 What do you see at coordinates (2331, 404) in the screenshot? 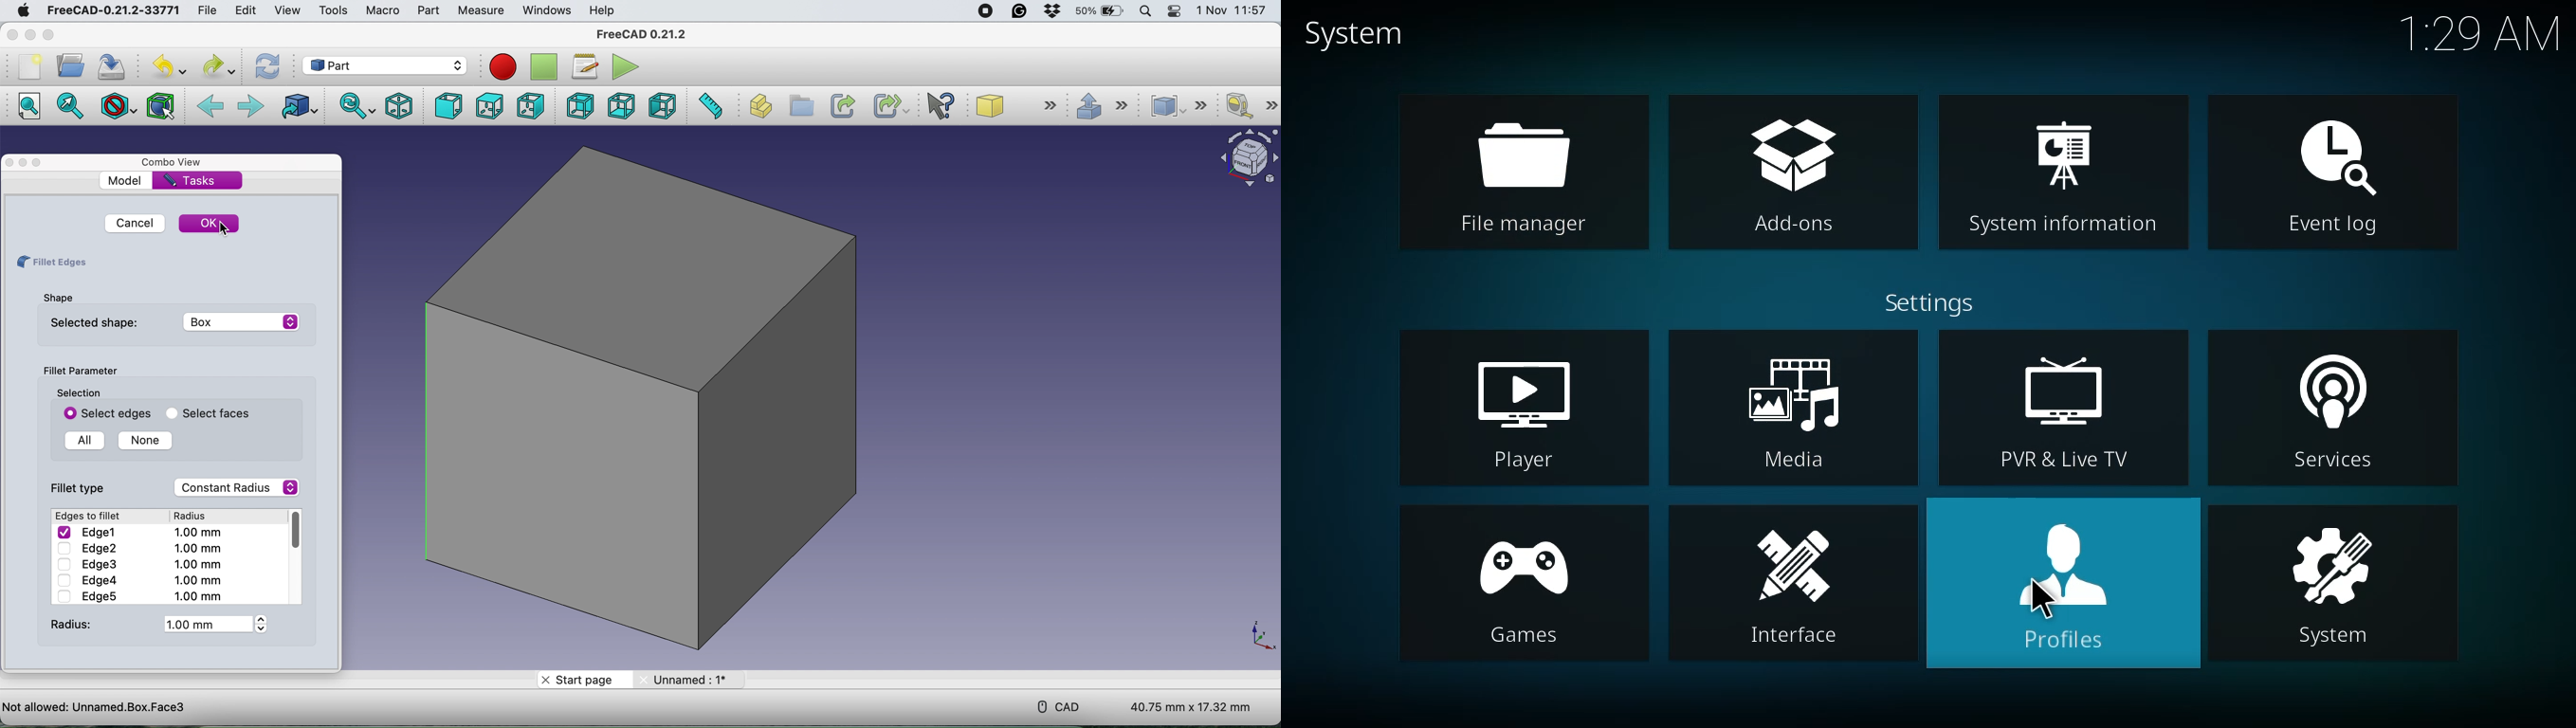
I see `services` at bounding box center [2331, 404].